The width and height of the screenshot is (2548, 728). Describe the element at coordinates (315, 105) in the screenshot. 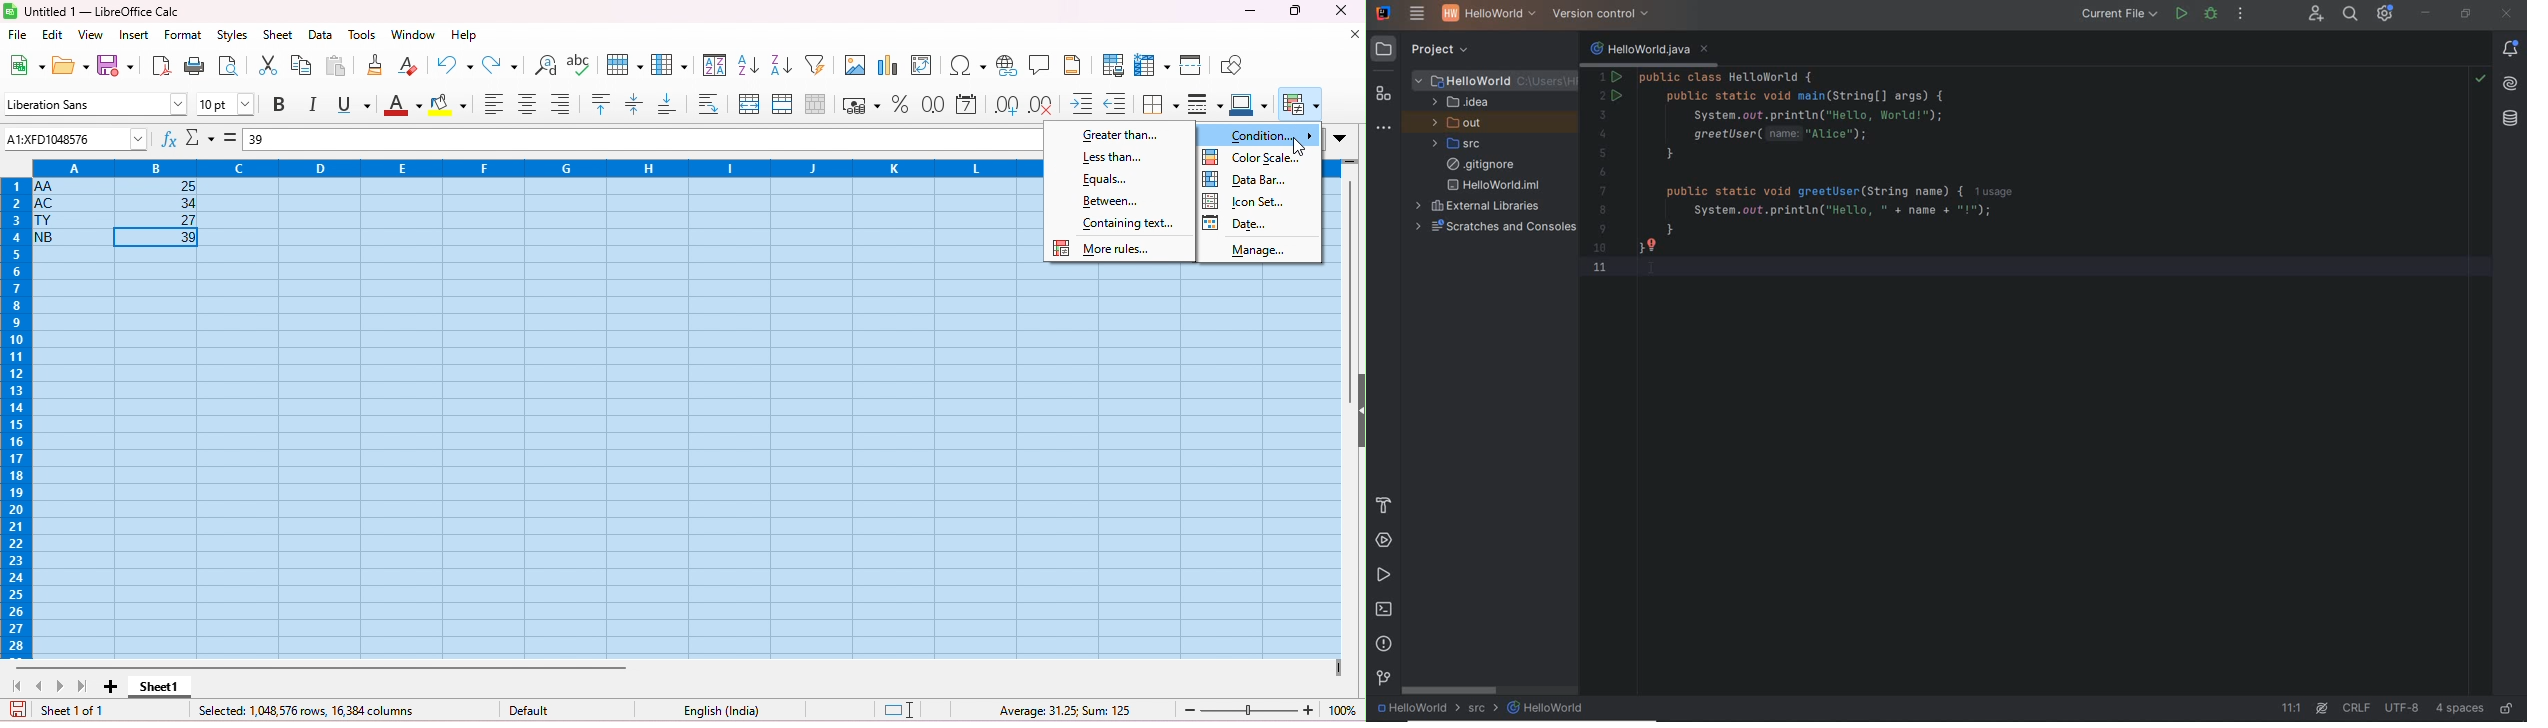

I see `italics` at that location.